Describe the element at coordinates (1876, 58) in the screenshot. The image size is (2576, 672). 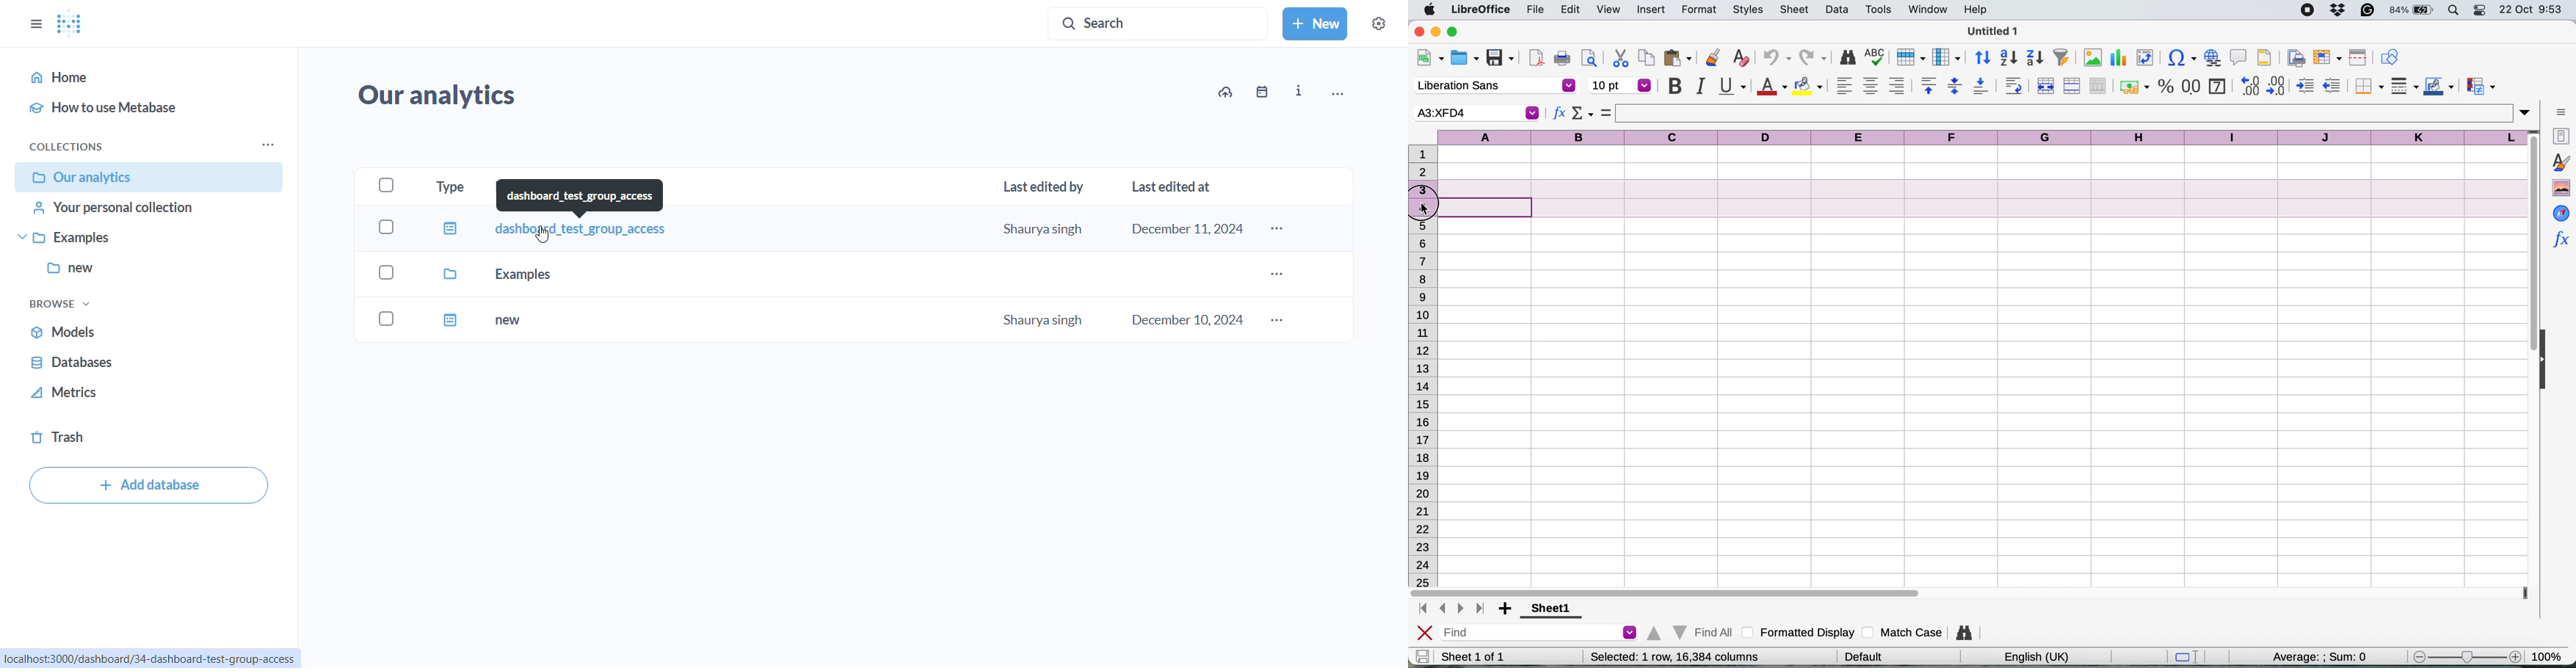
I see `spelling` at that location.